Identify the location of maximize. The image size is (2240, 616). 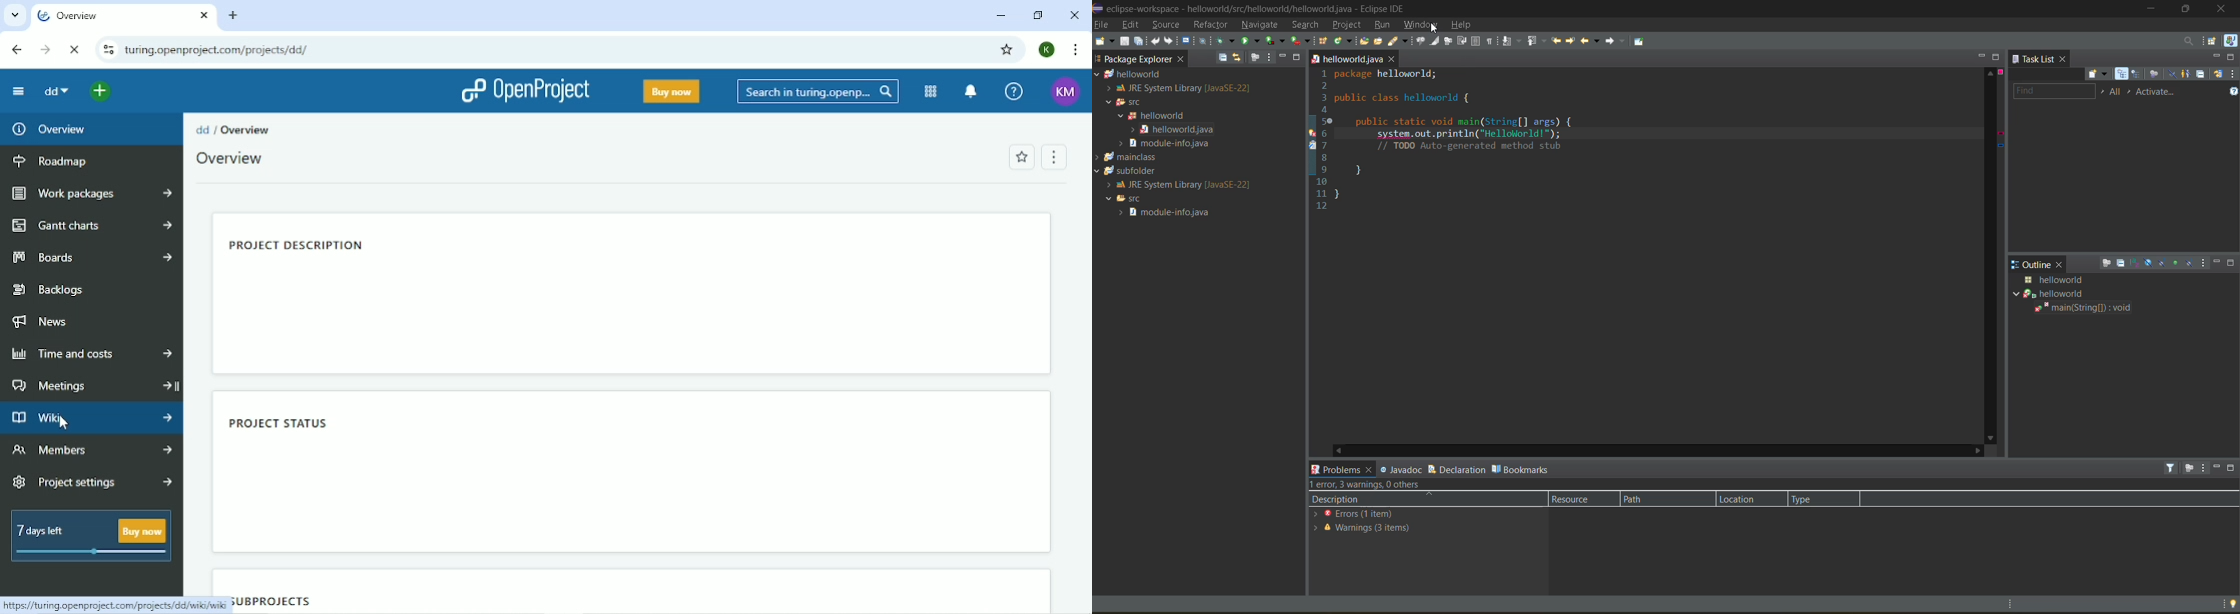
(2234, 263).